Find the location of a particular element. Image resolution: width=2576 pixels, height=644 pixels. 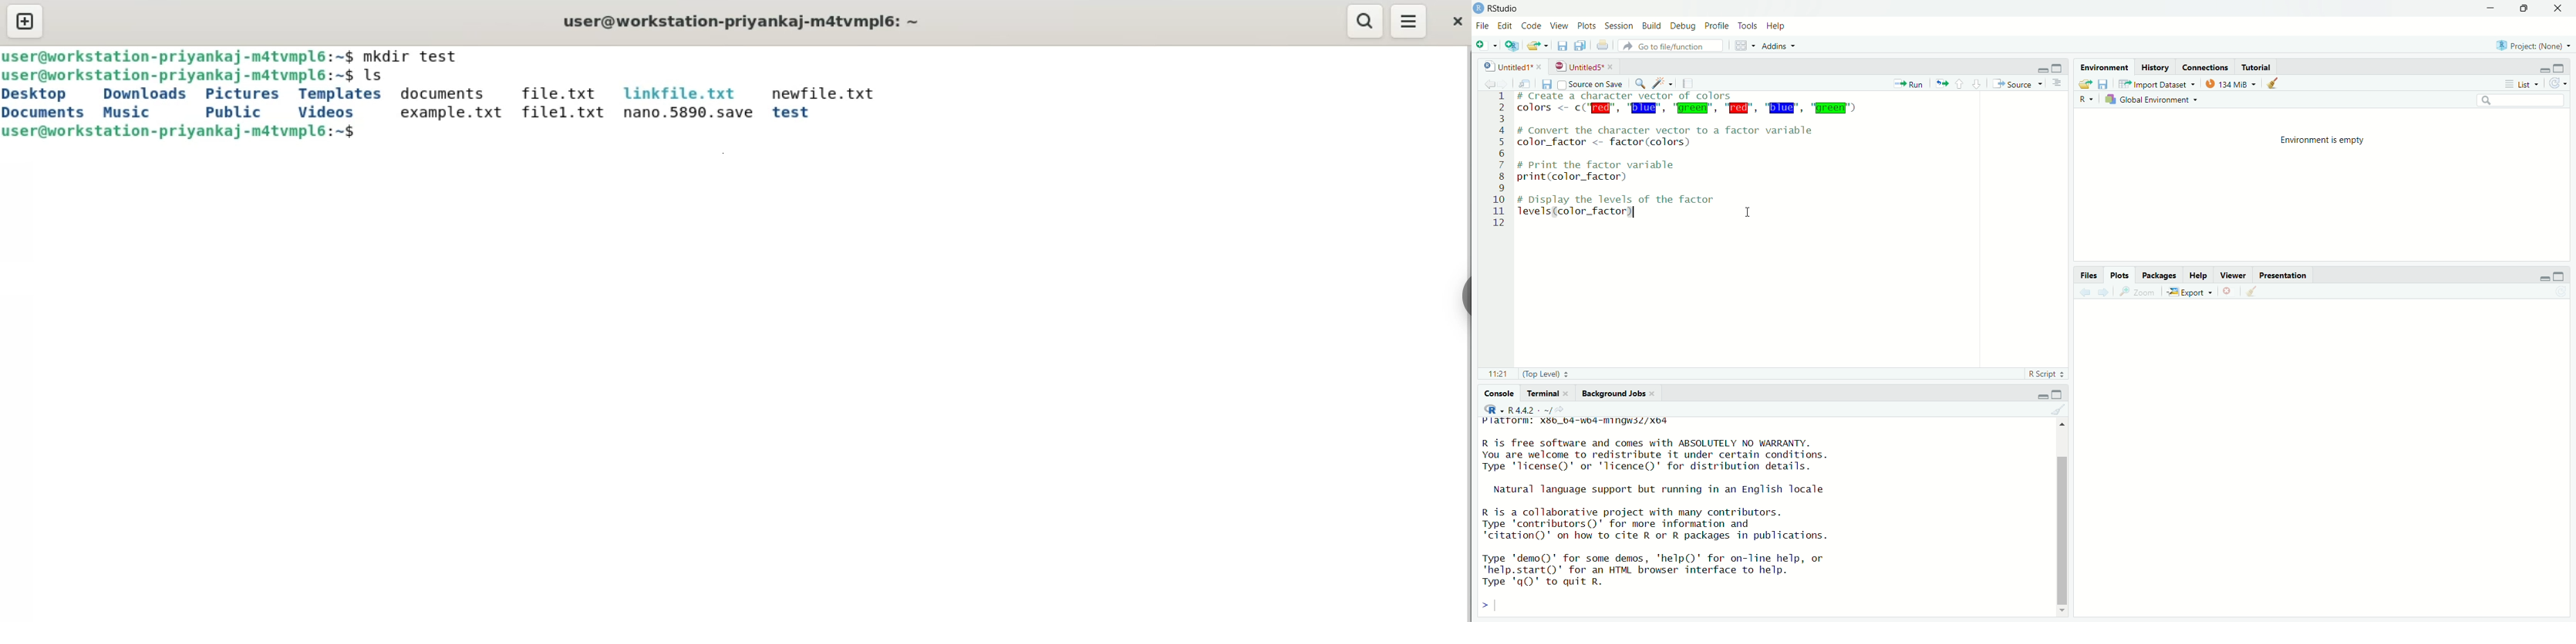

# Convert the character vector to a factor variable
color_factor <- factor (colors) is located at coordinates (1677, 136).